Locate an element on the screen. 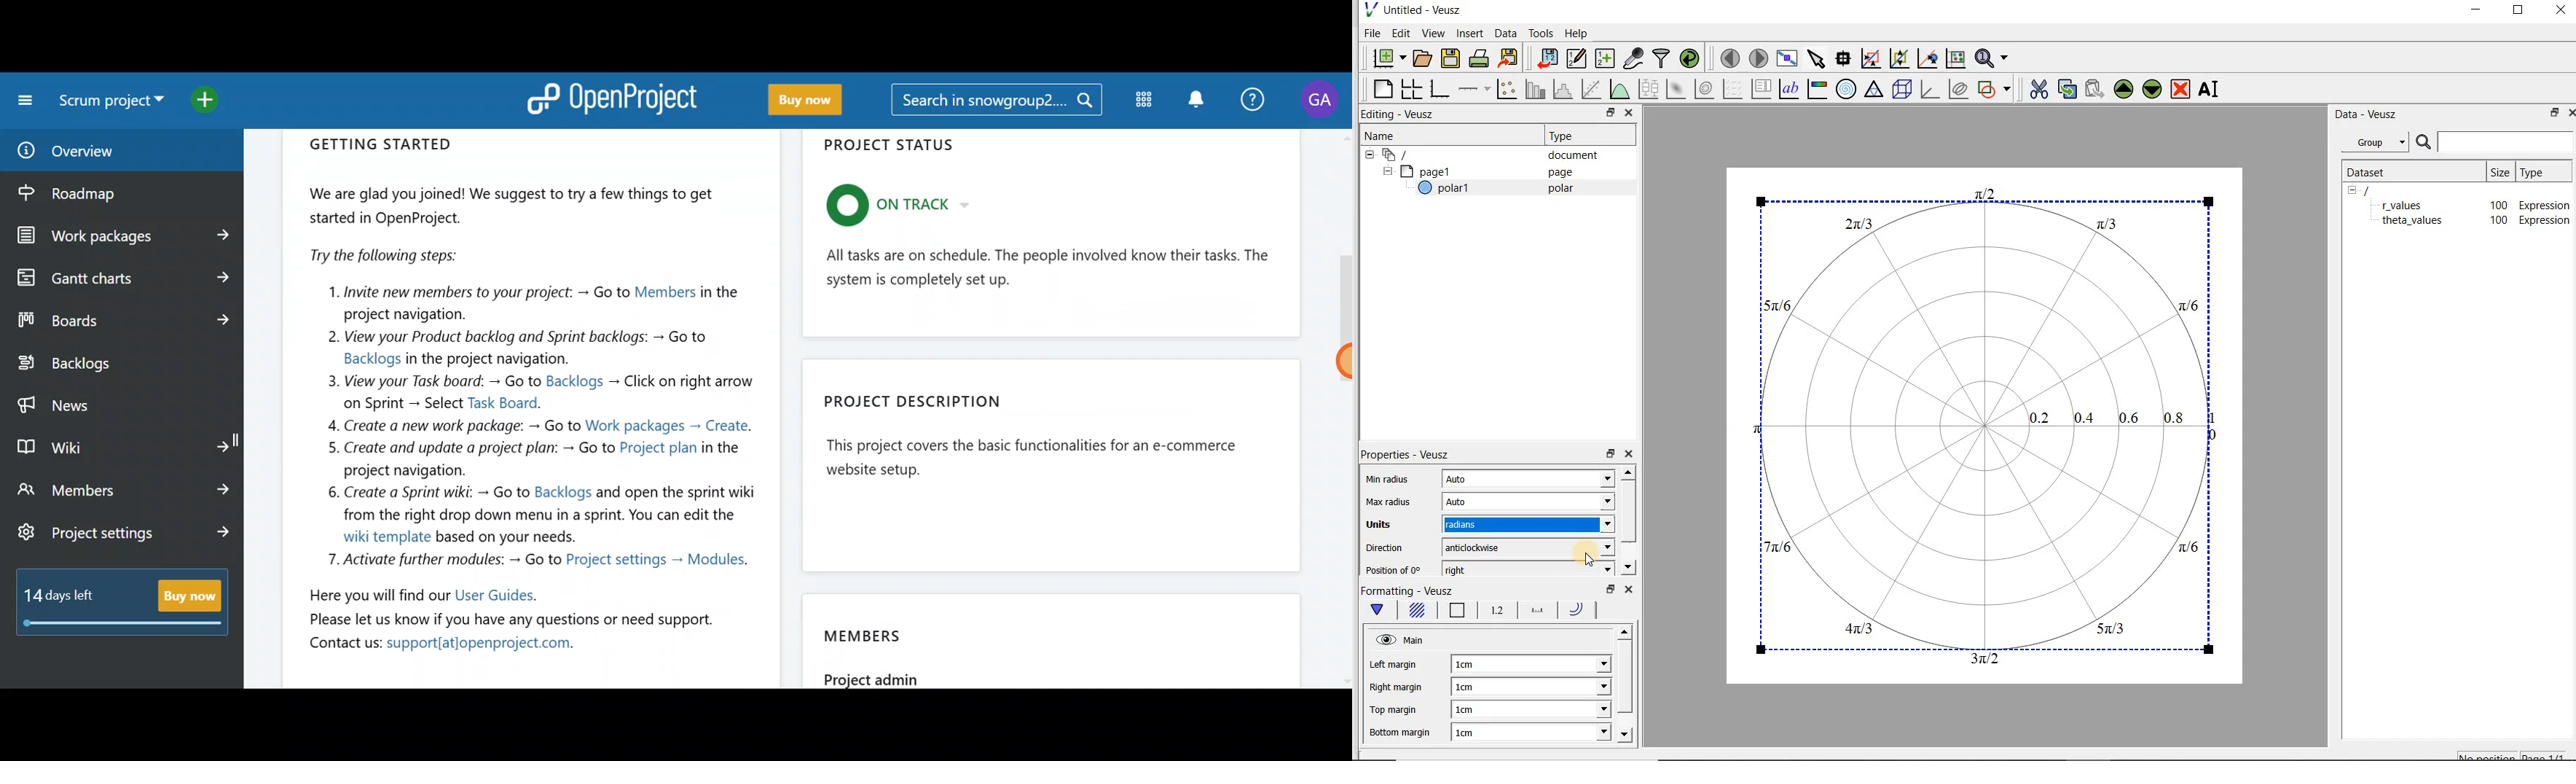 Image resolution: width=2576 pixels, height=784 pixels. Boards is located at coordinates (122, 320).